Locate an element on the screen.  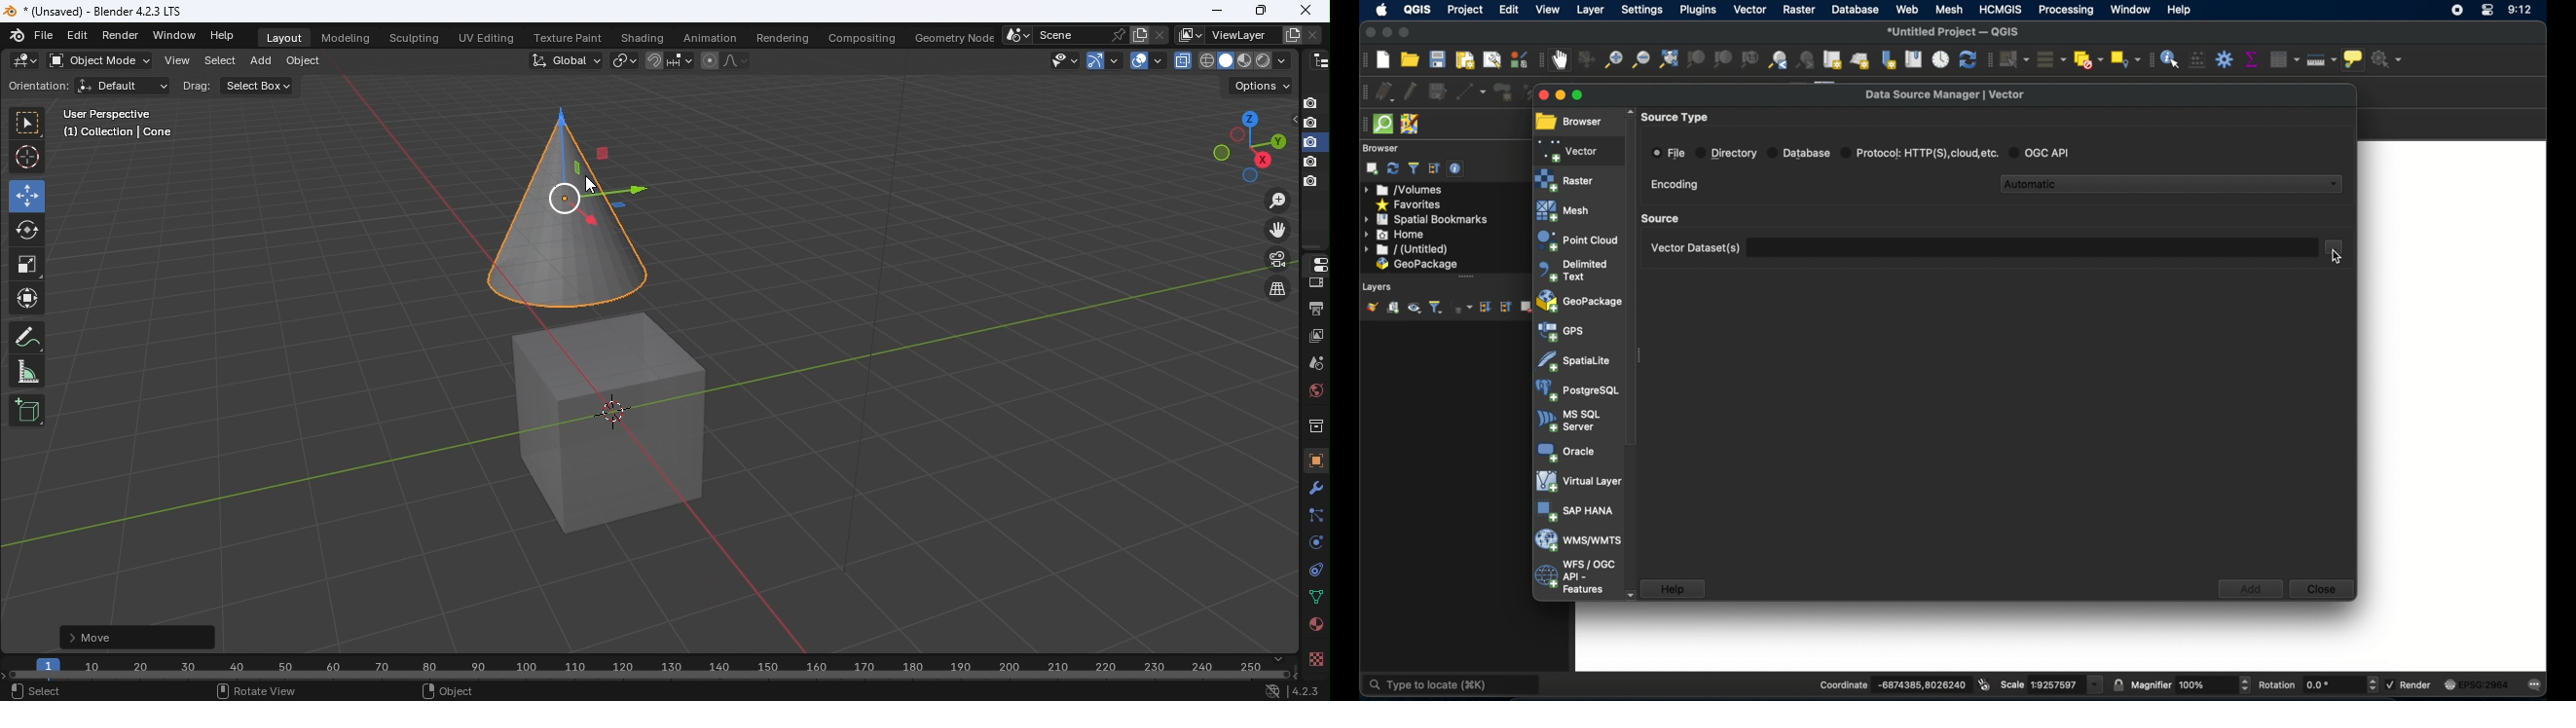
digitizing toolbar is located at coordinates (1360, 92).